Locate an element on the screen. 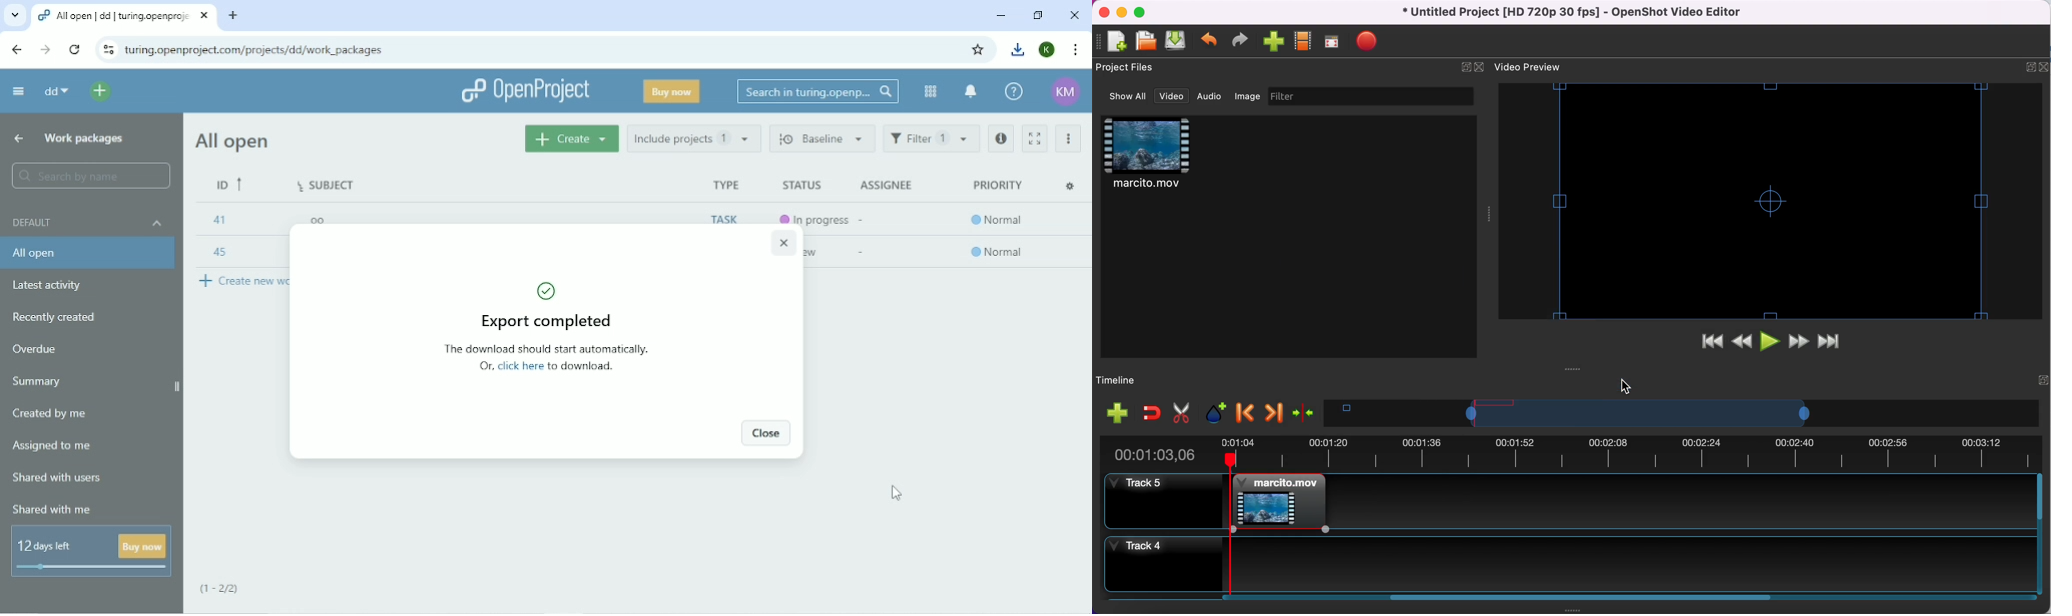 The height and width of the screenshot is (616, 2072). jump to start is located at coordinates (1714, 343).